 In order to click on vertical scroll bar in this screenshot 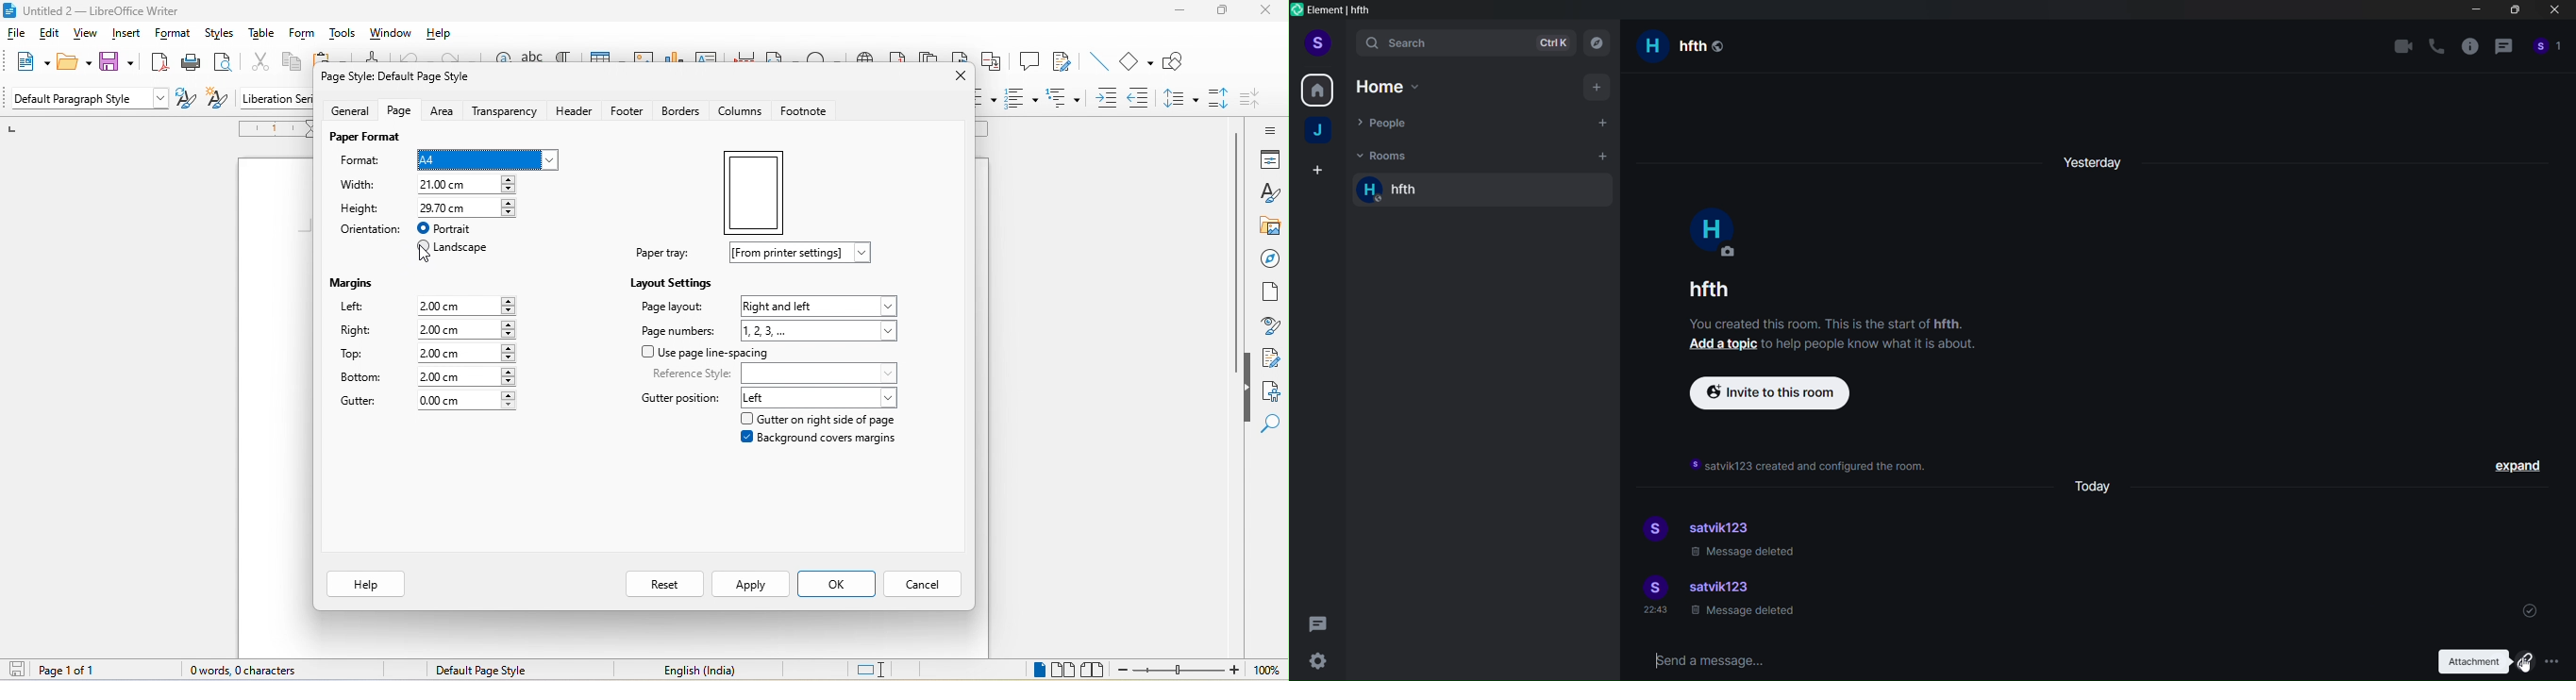, I will do `click(1234, 254)`.